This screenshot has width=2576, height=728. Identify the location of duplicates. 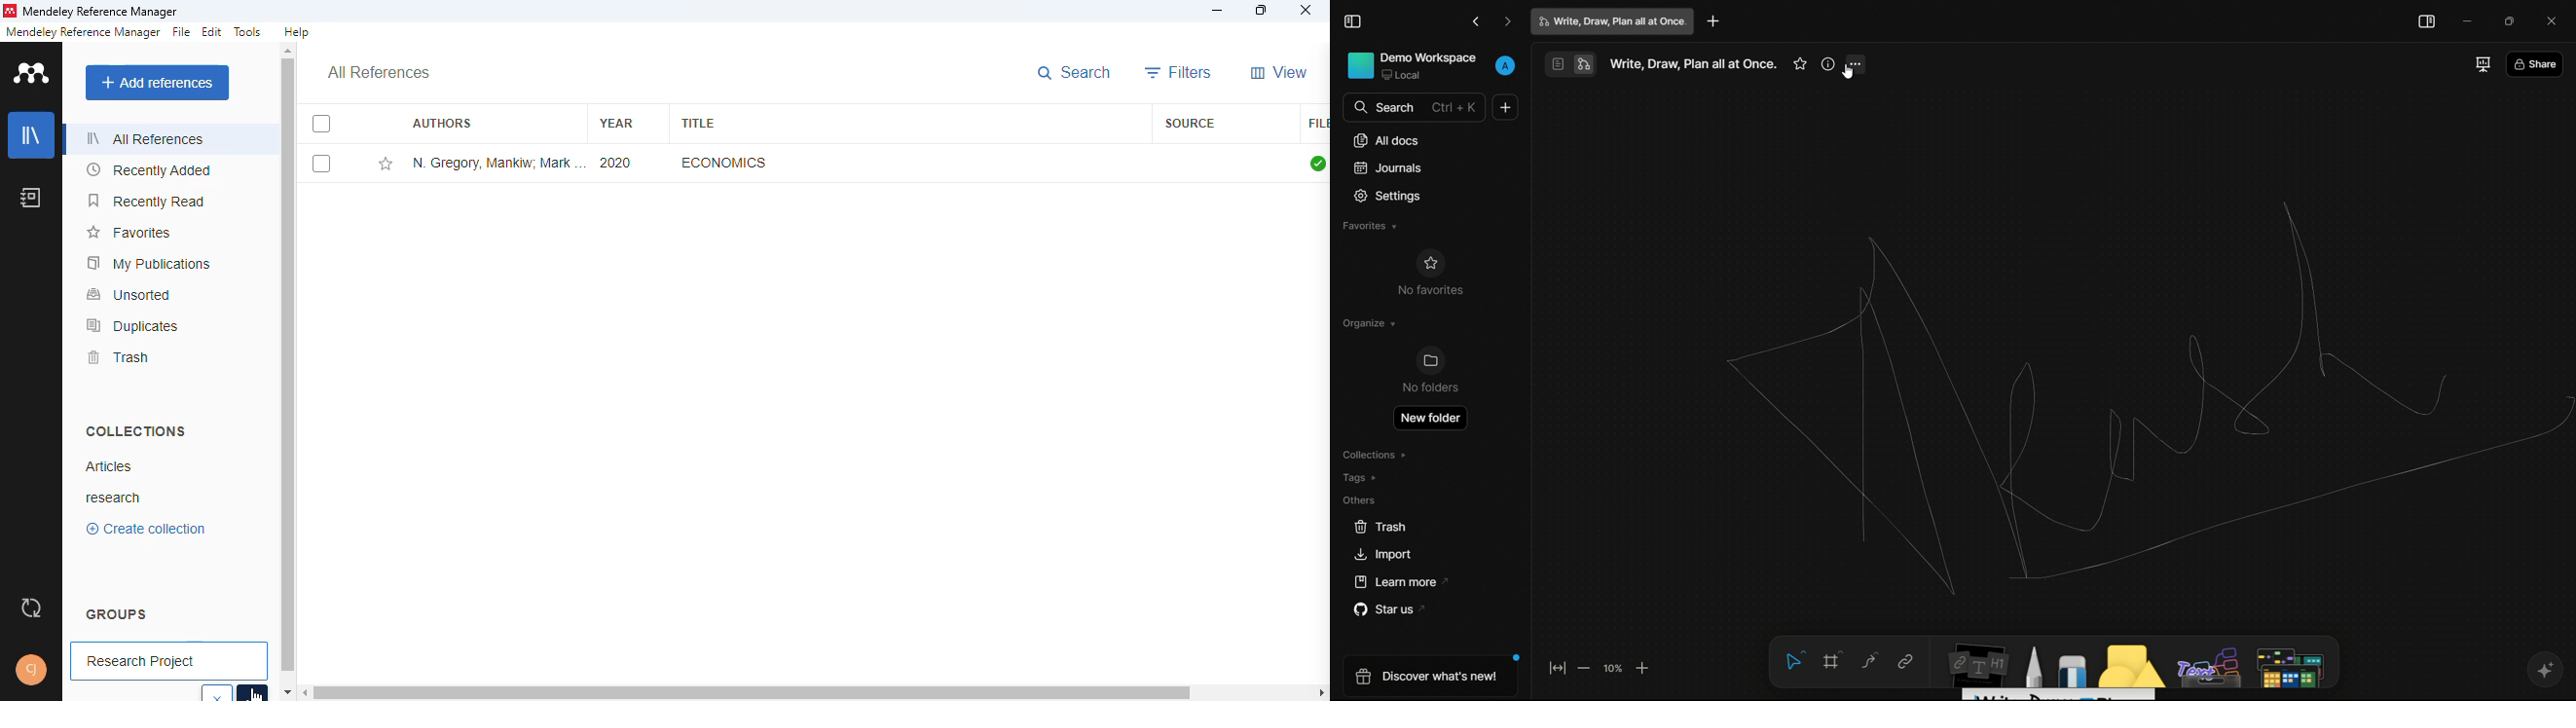
(134, 326).